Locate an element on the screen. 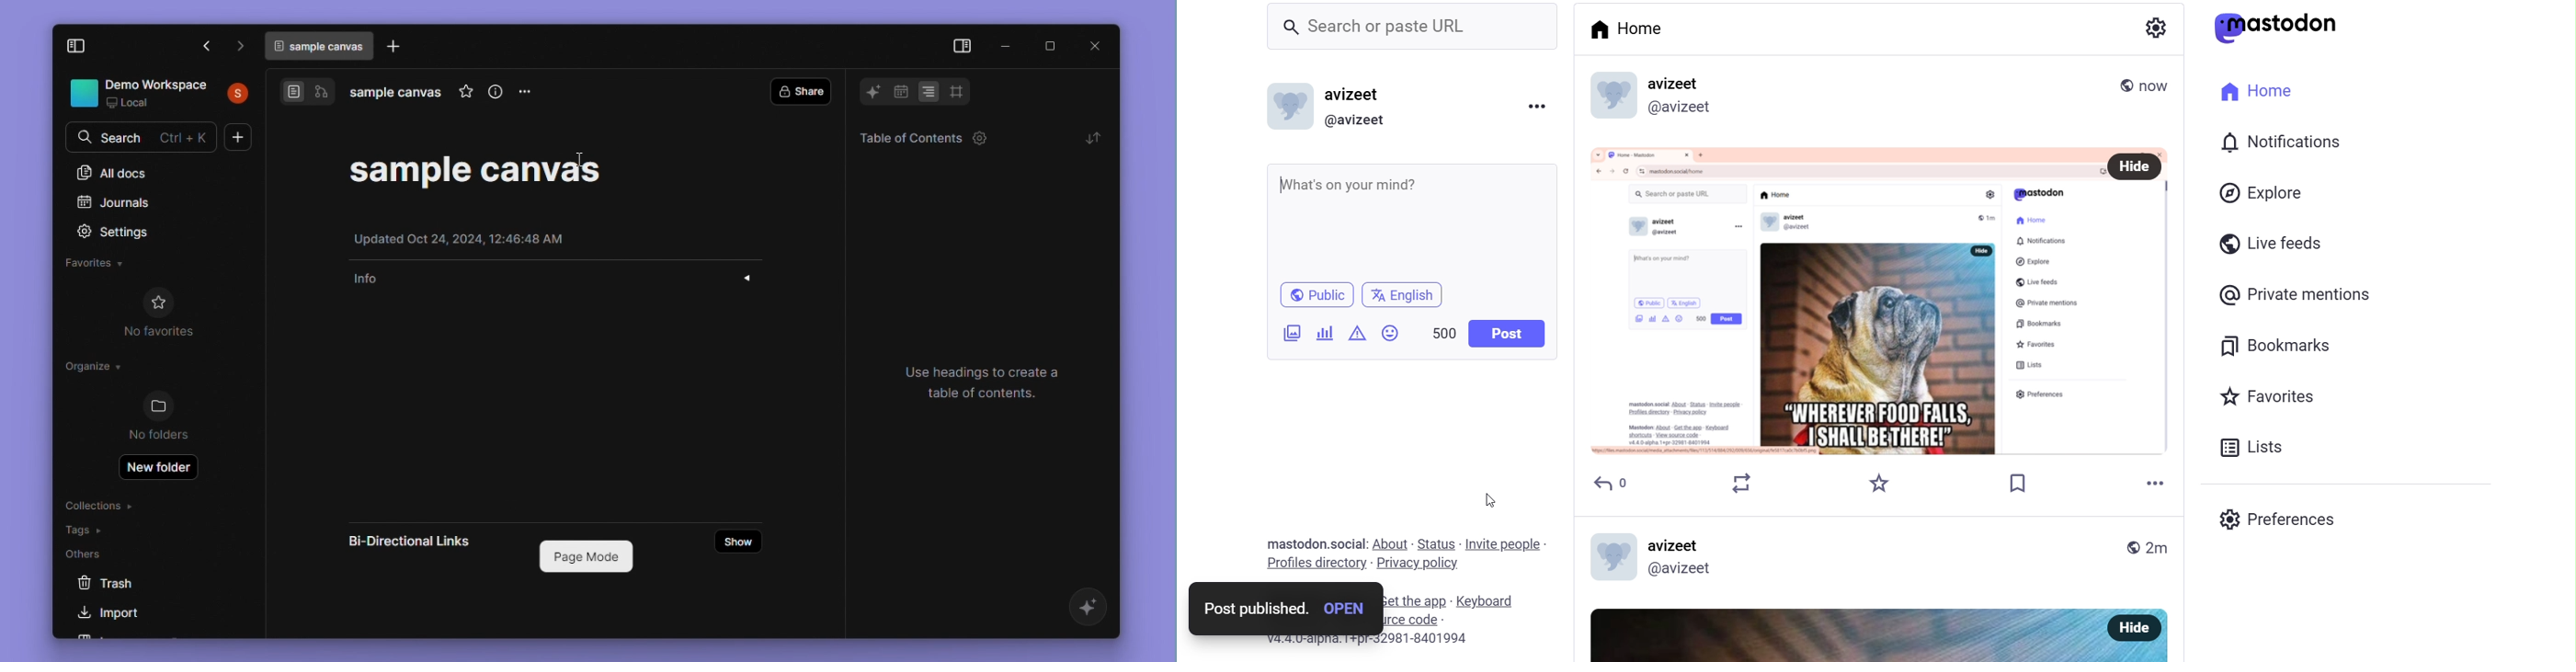 The width and height of the screenshot is (2576, 672). Bookmark is located at coordinates (2019, 481).